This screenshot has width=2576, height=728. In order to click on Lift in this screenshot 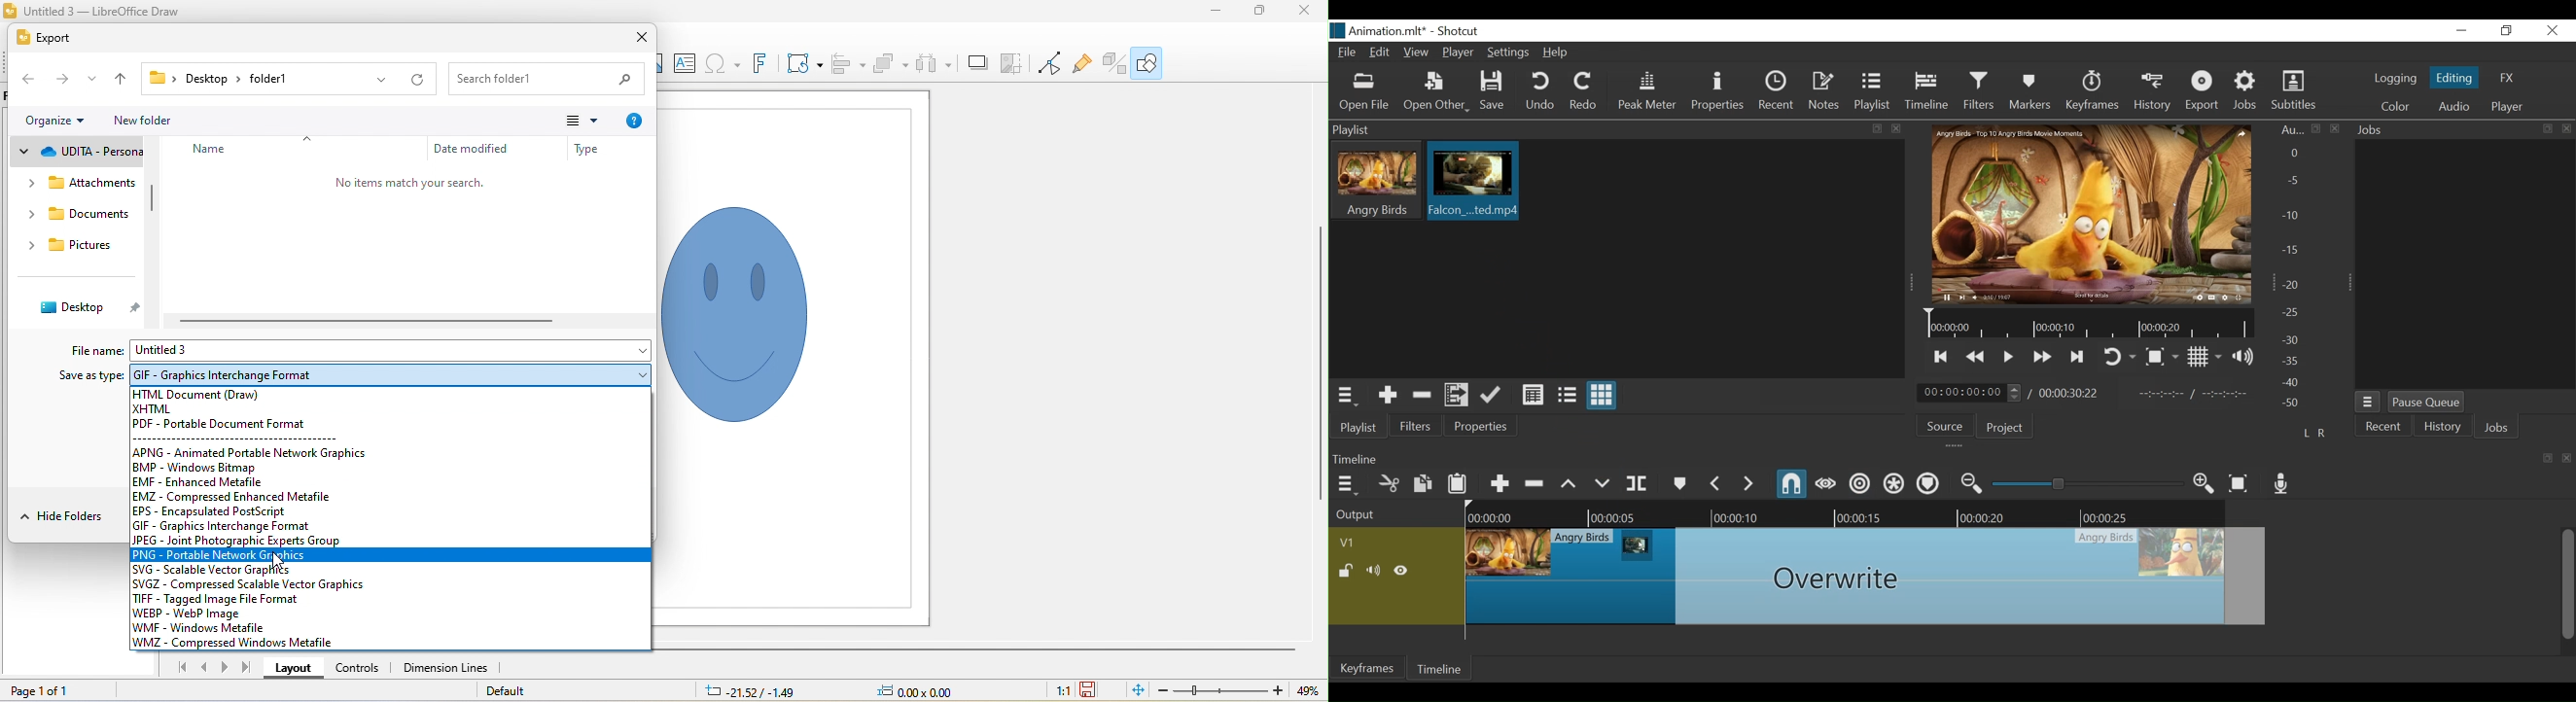, I will do `click(1570, 483)`.